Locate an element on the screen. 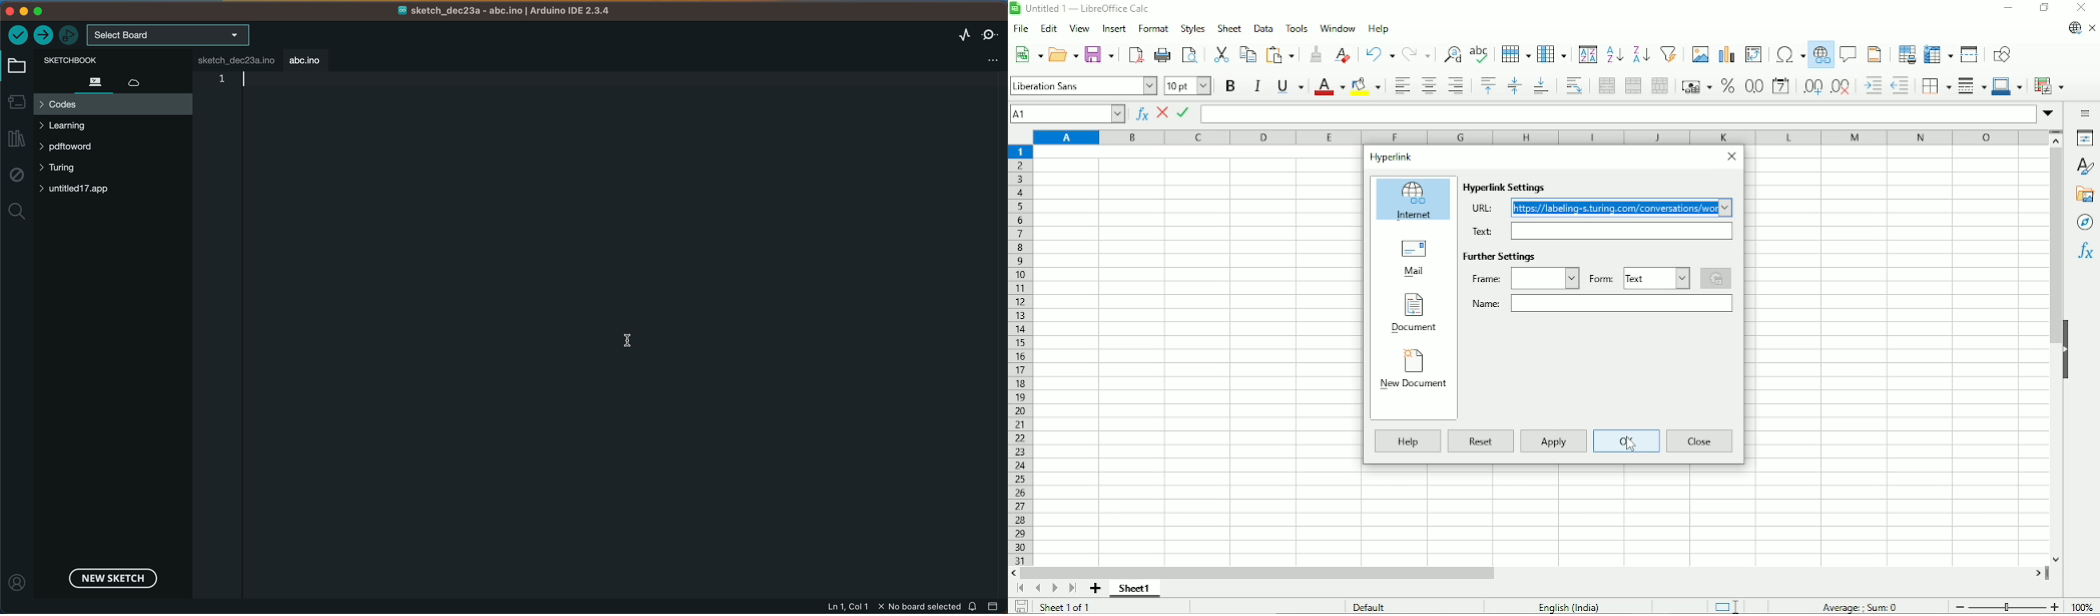 The width and height of the screenshot is (2100, 616). Horizontal scrollbar is located at coordinates (1257, 572).